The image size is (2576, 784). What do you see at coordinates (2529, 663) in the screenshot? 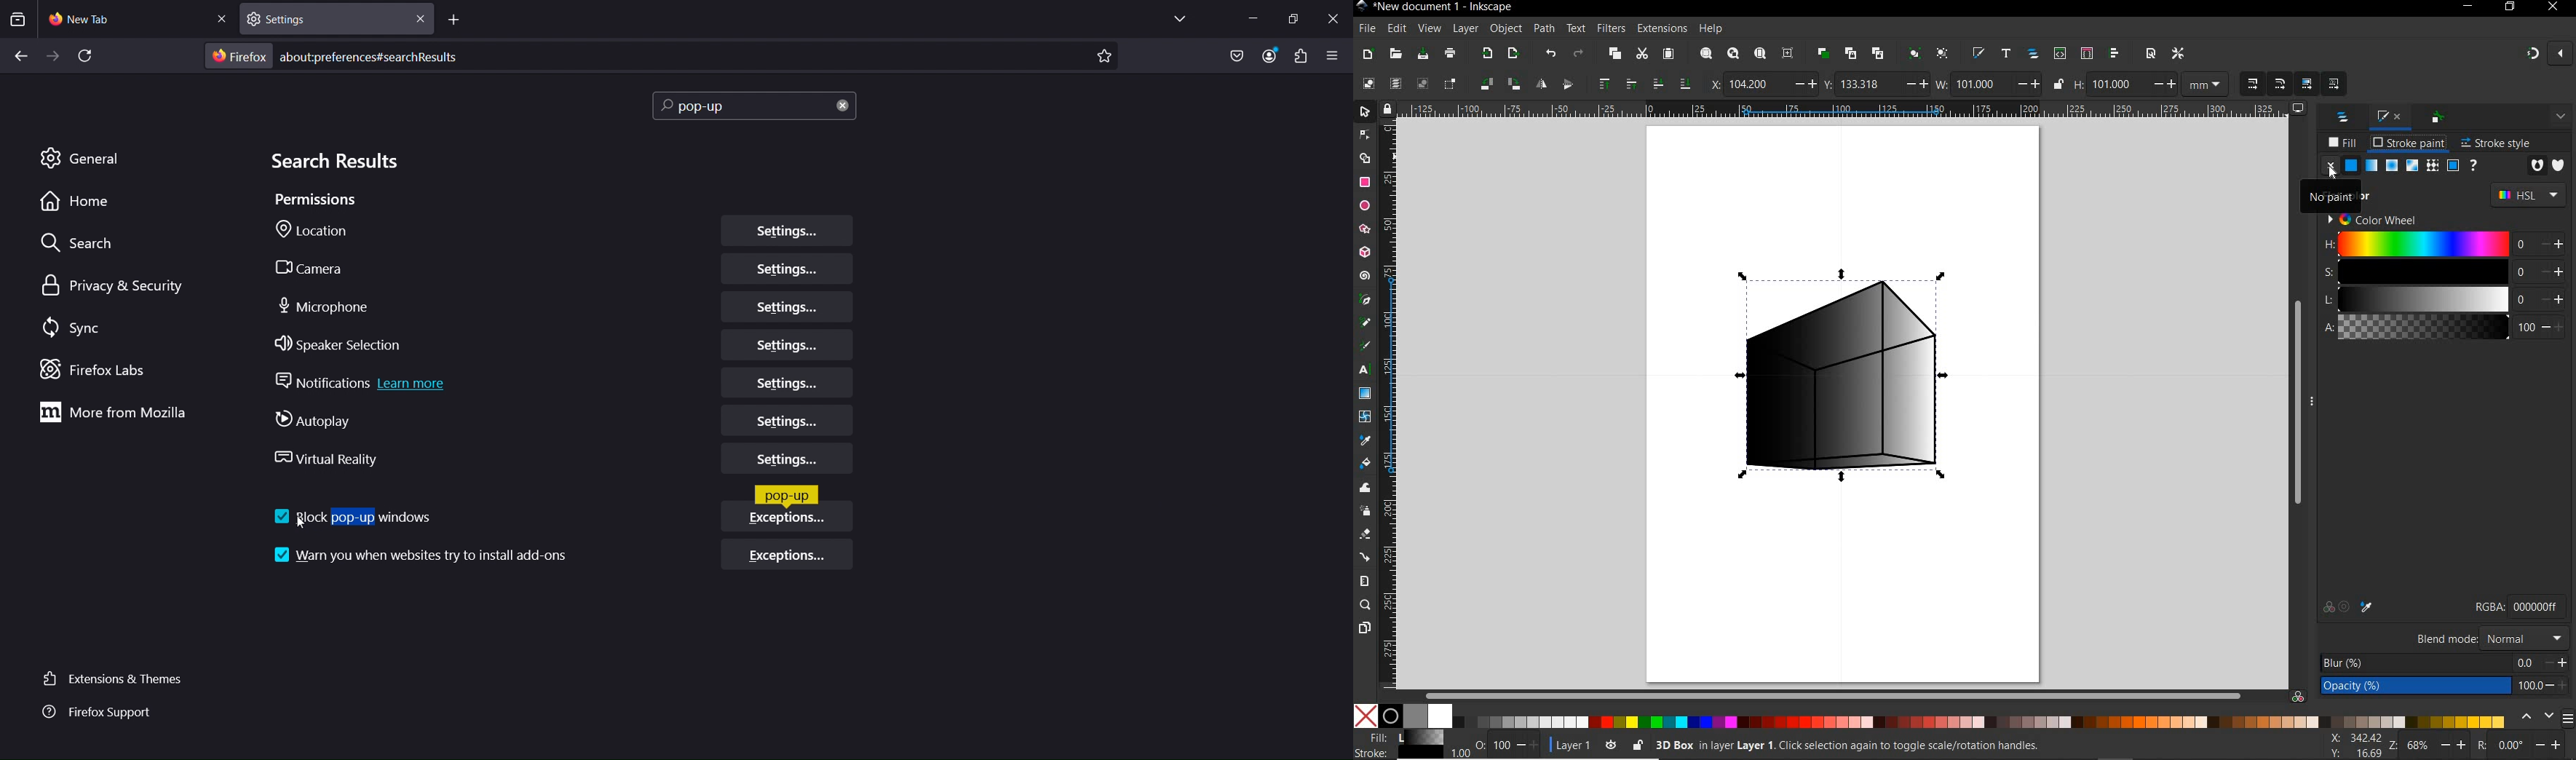
I see `` at bounding box center [2529, 663].